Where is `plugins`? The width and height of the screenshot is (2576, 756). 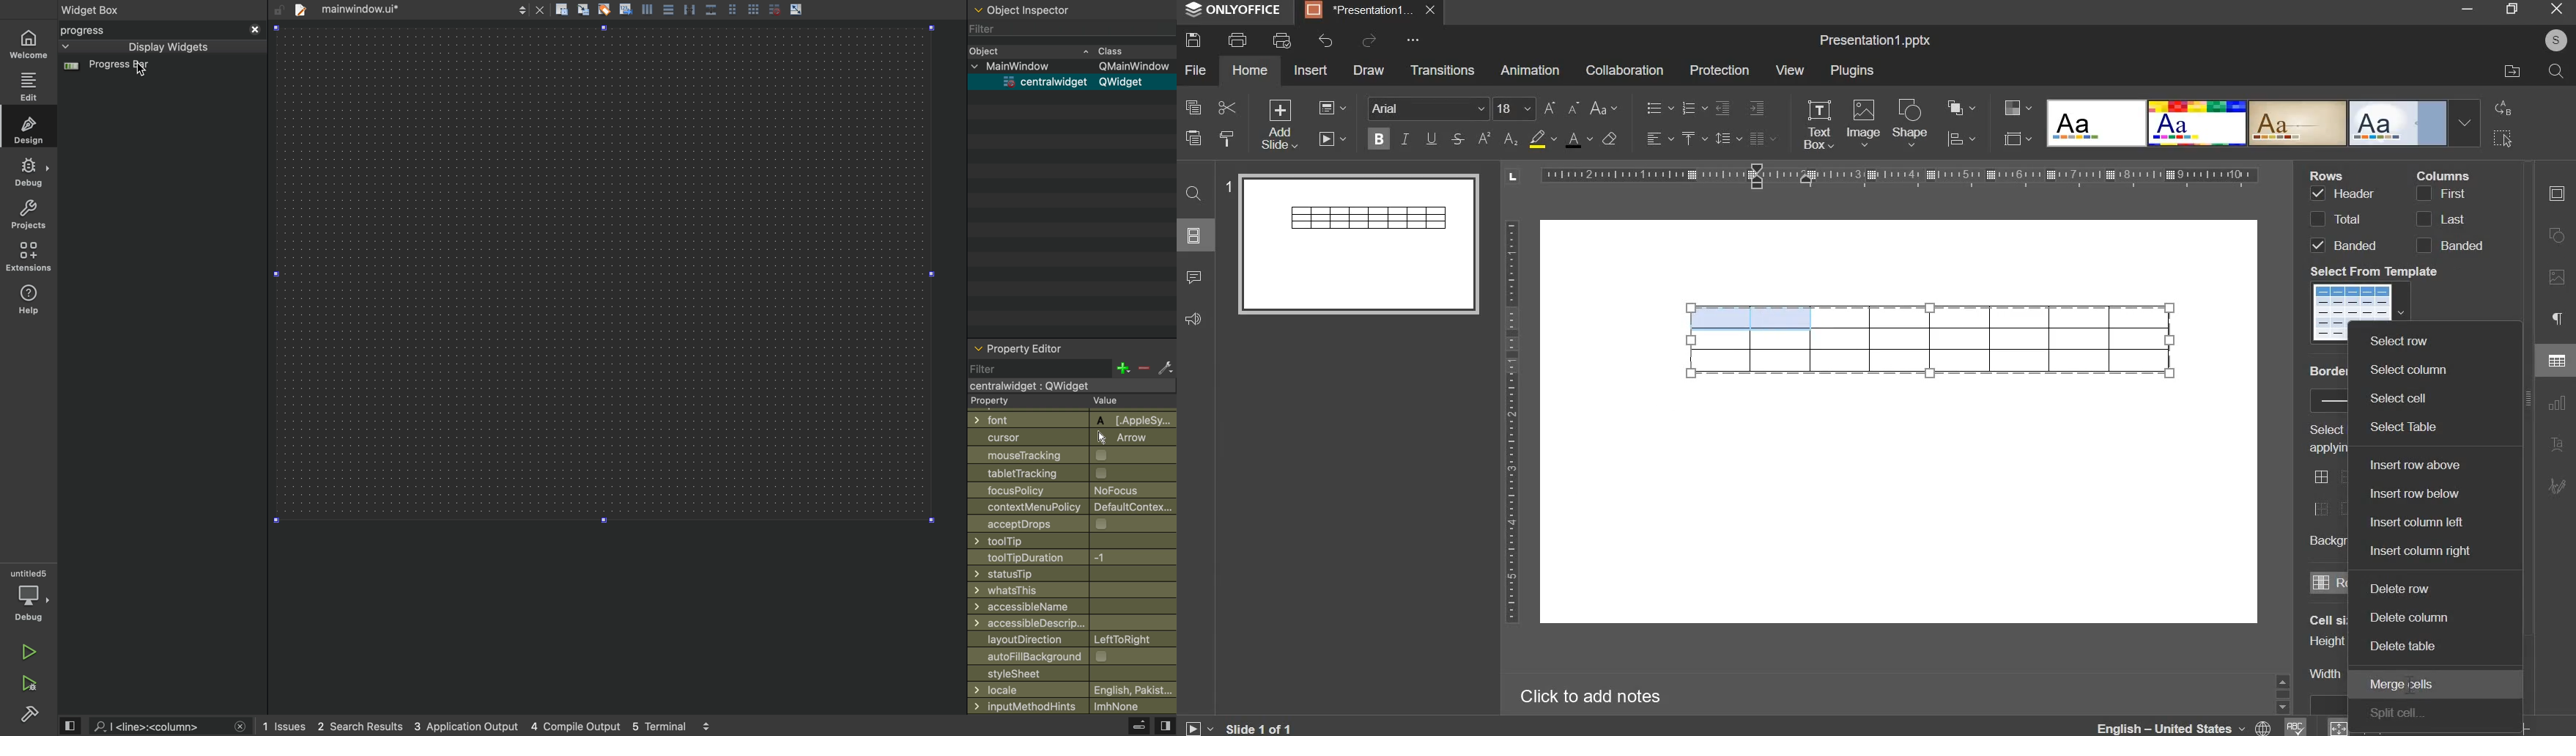 plugins is located at coordinates (1853, 70).